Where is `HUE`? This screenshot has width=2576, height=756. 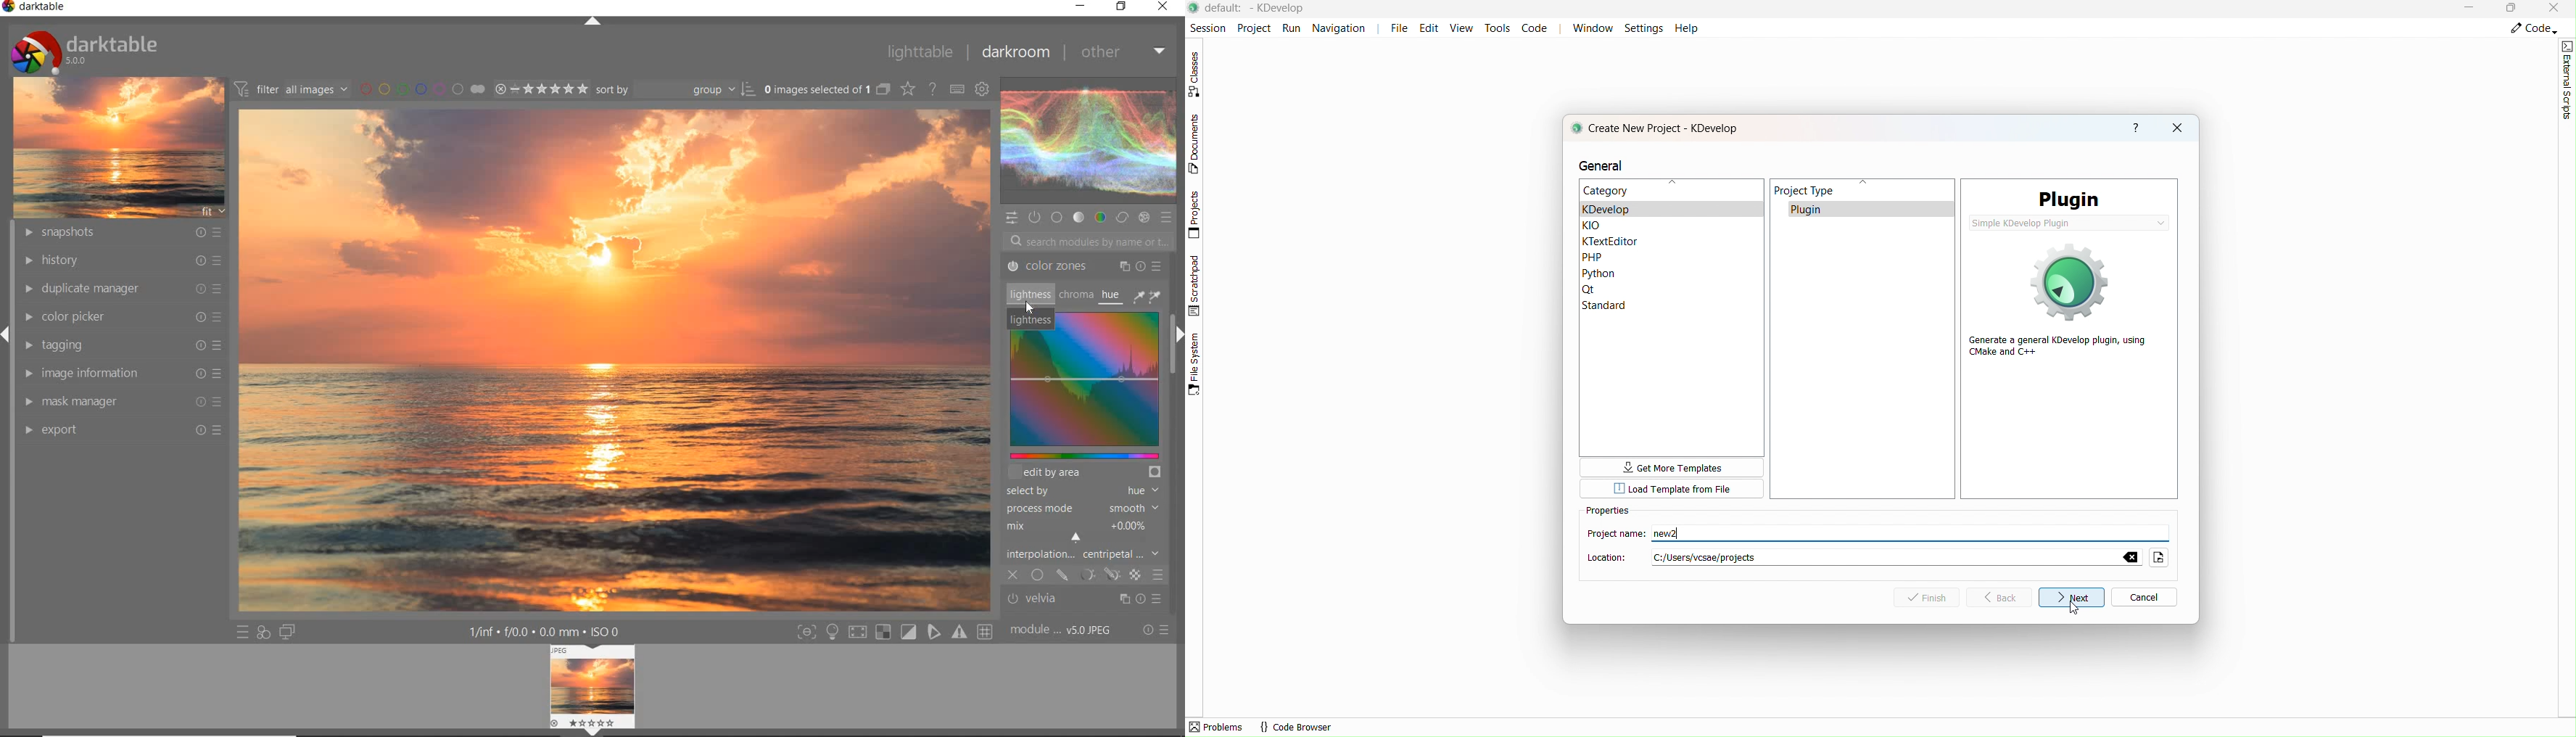
HUE is located at coordinates (1112, 297).